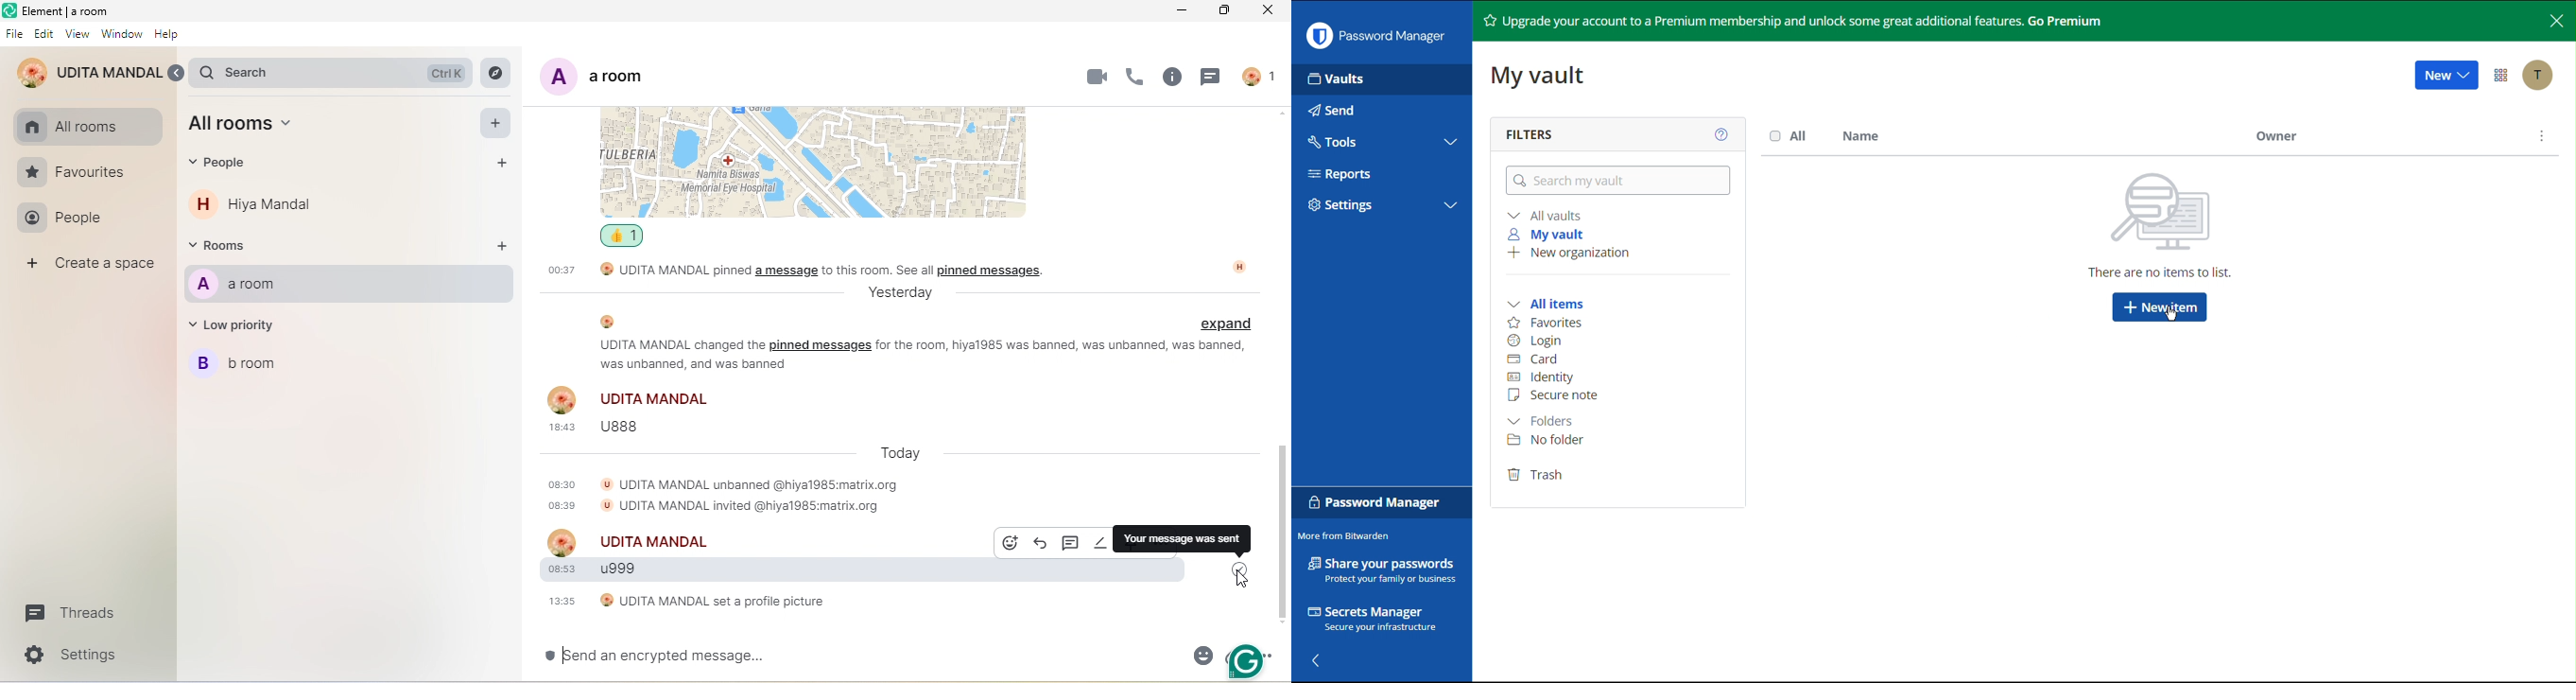  What do you see at coordinates (2168, 229) in the screenshot?
I see `There are no items to list` at bounding box center [2168, 229].